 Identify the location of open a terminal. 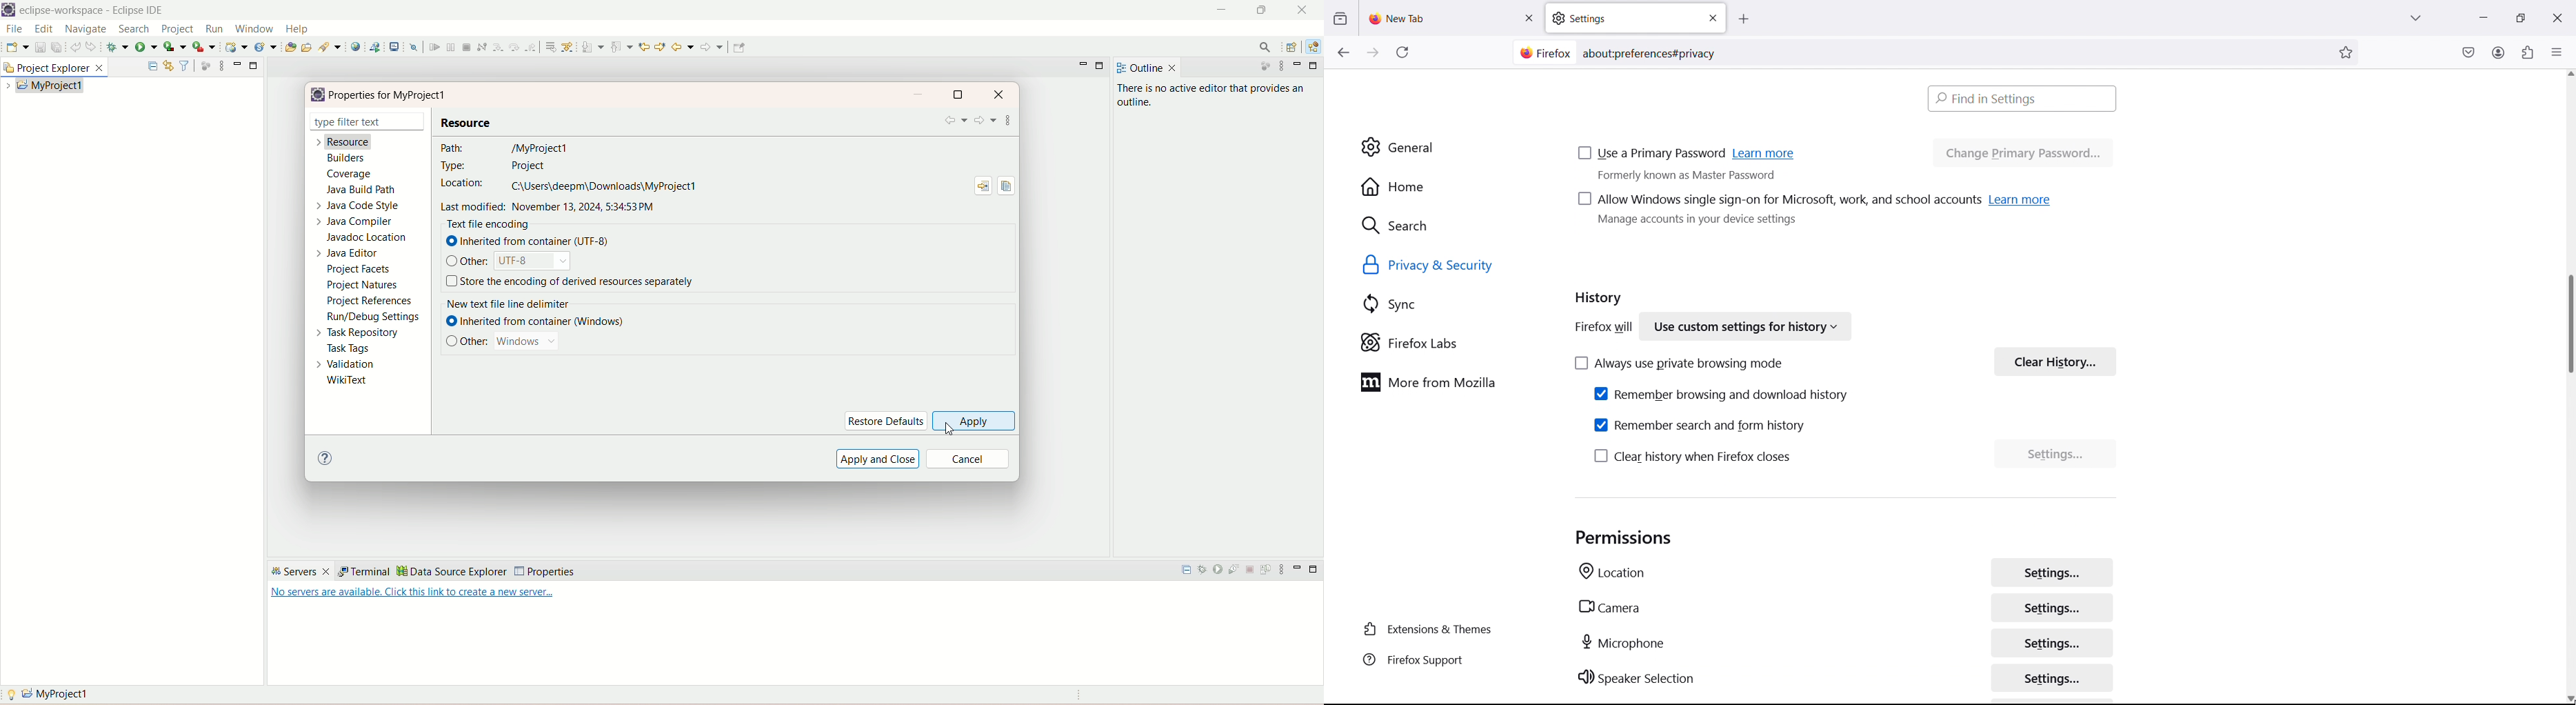
(395, 46).